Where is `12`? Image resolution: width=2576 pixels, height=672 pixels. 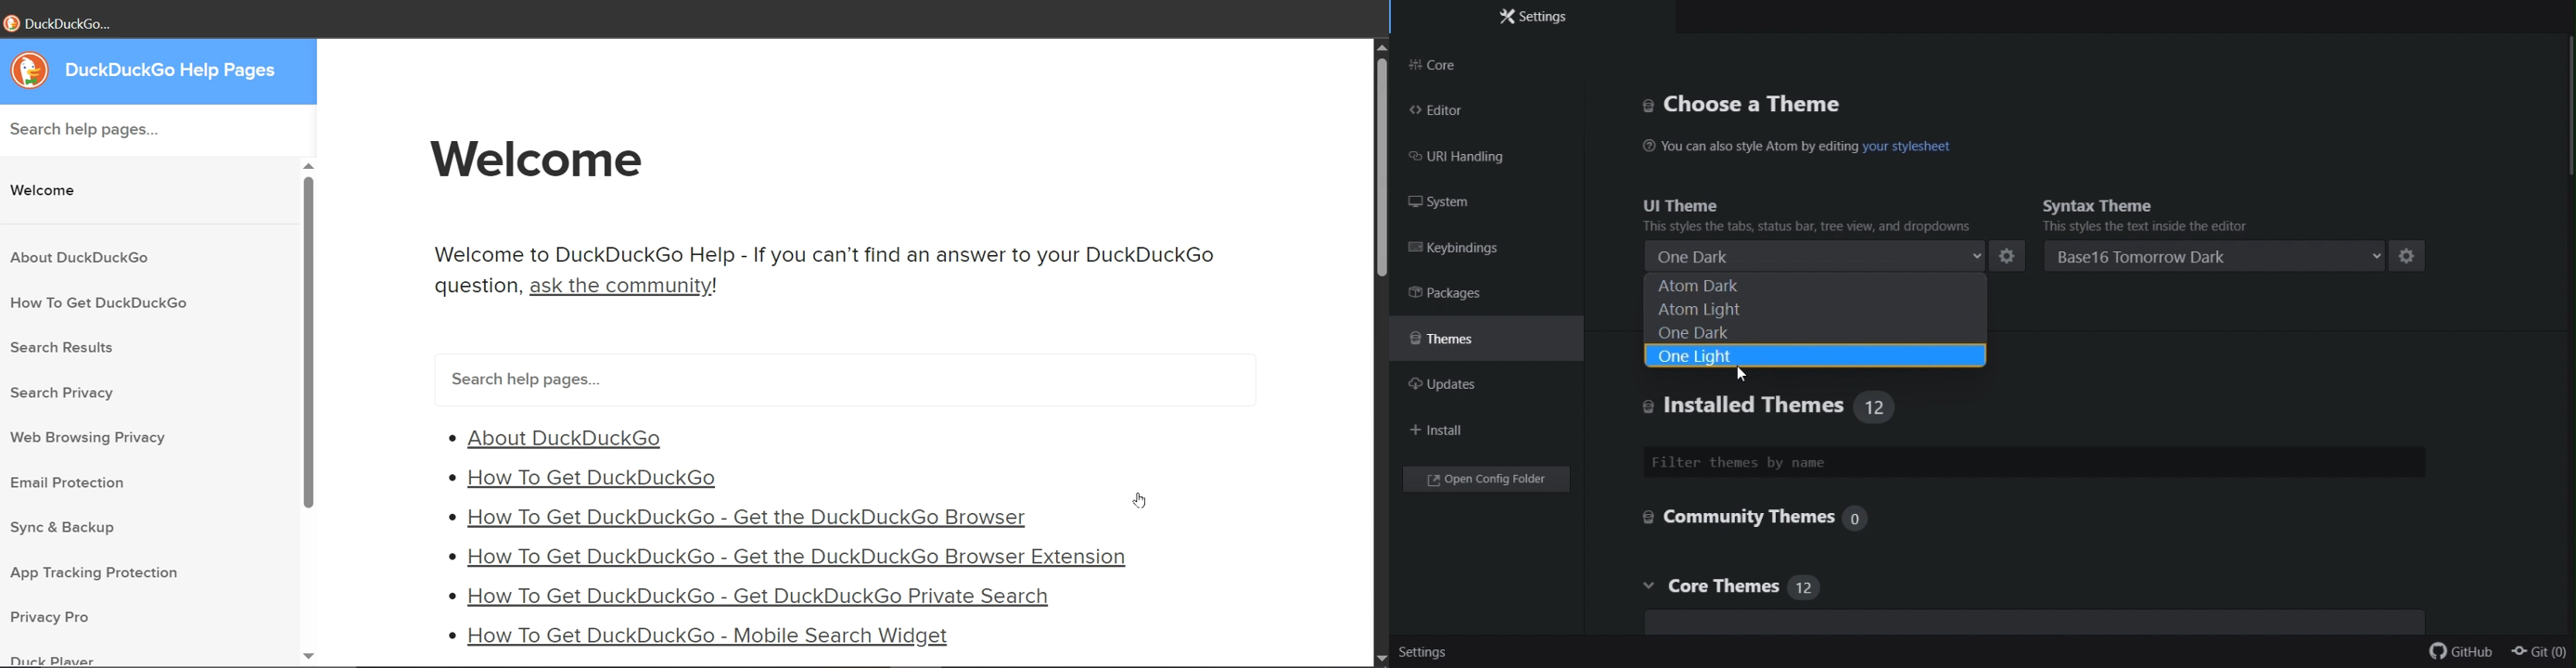
12 is located at coordinates (1876, 405).